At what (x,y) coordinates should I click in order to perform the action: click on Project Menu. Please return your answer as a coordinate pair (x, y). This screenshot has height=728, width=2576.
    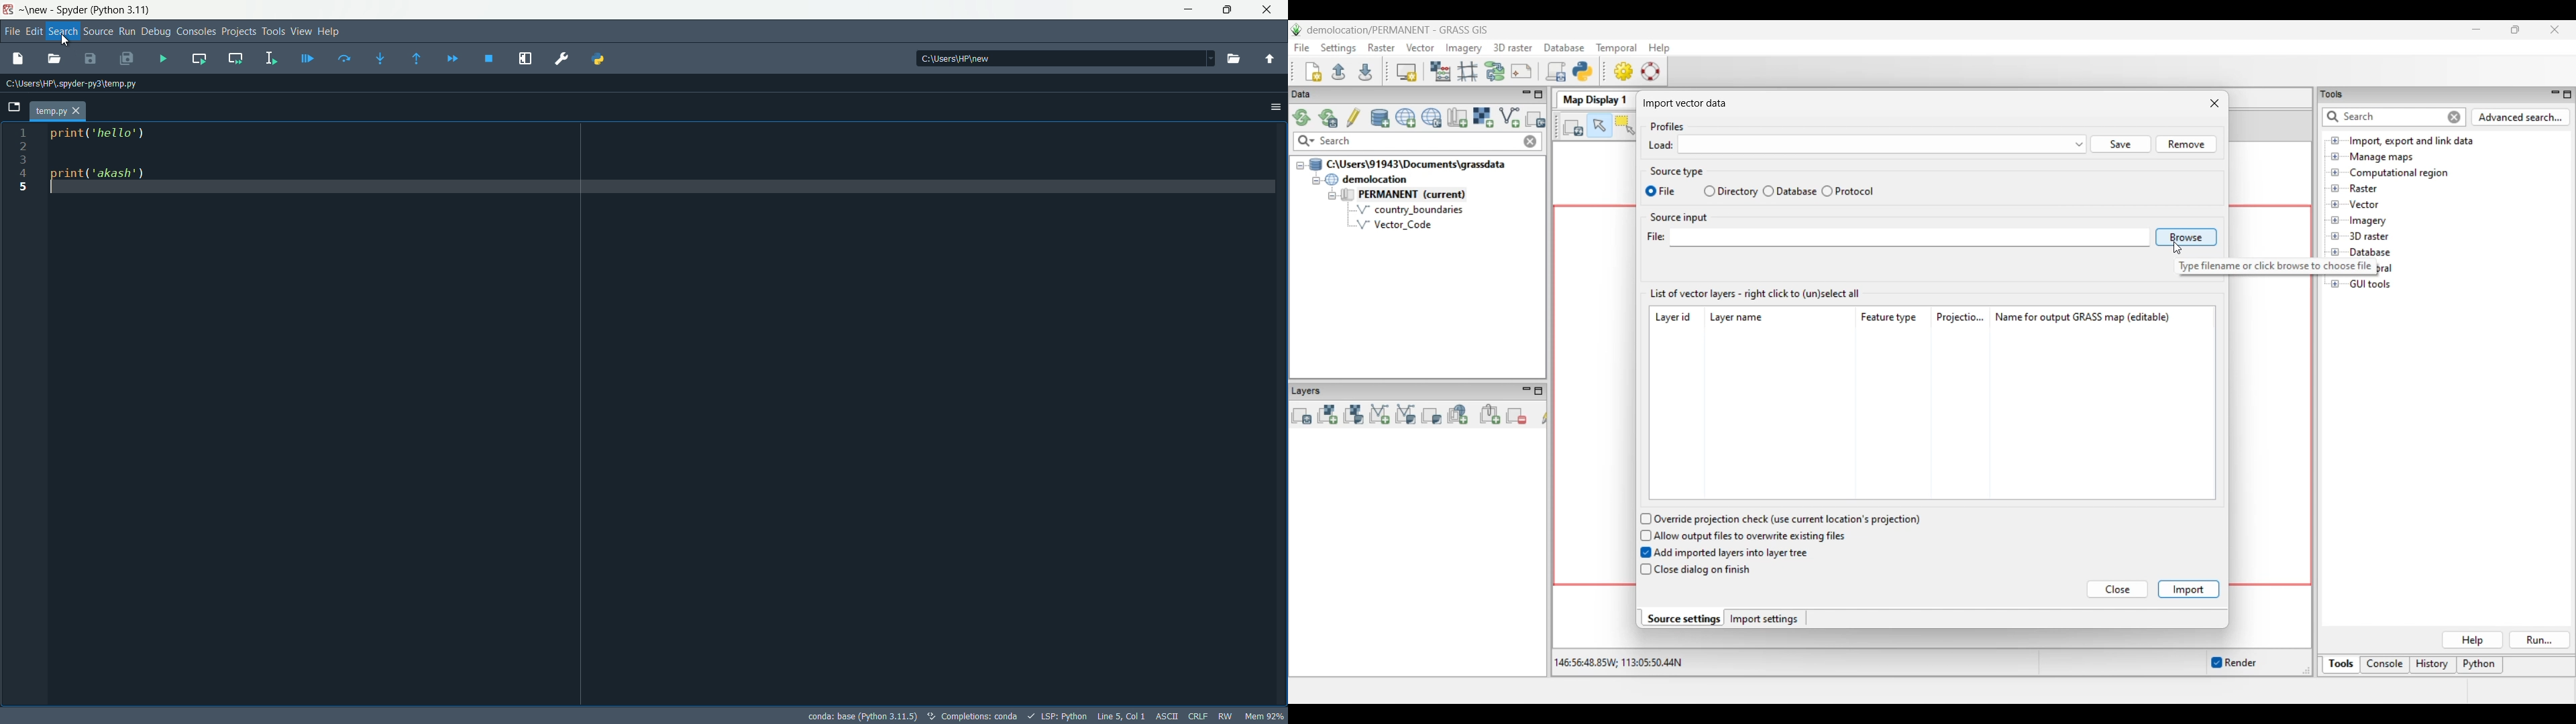
    Looking at the image, I should click on (236, 31).